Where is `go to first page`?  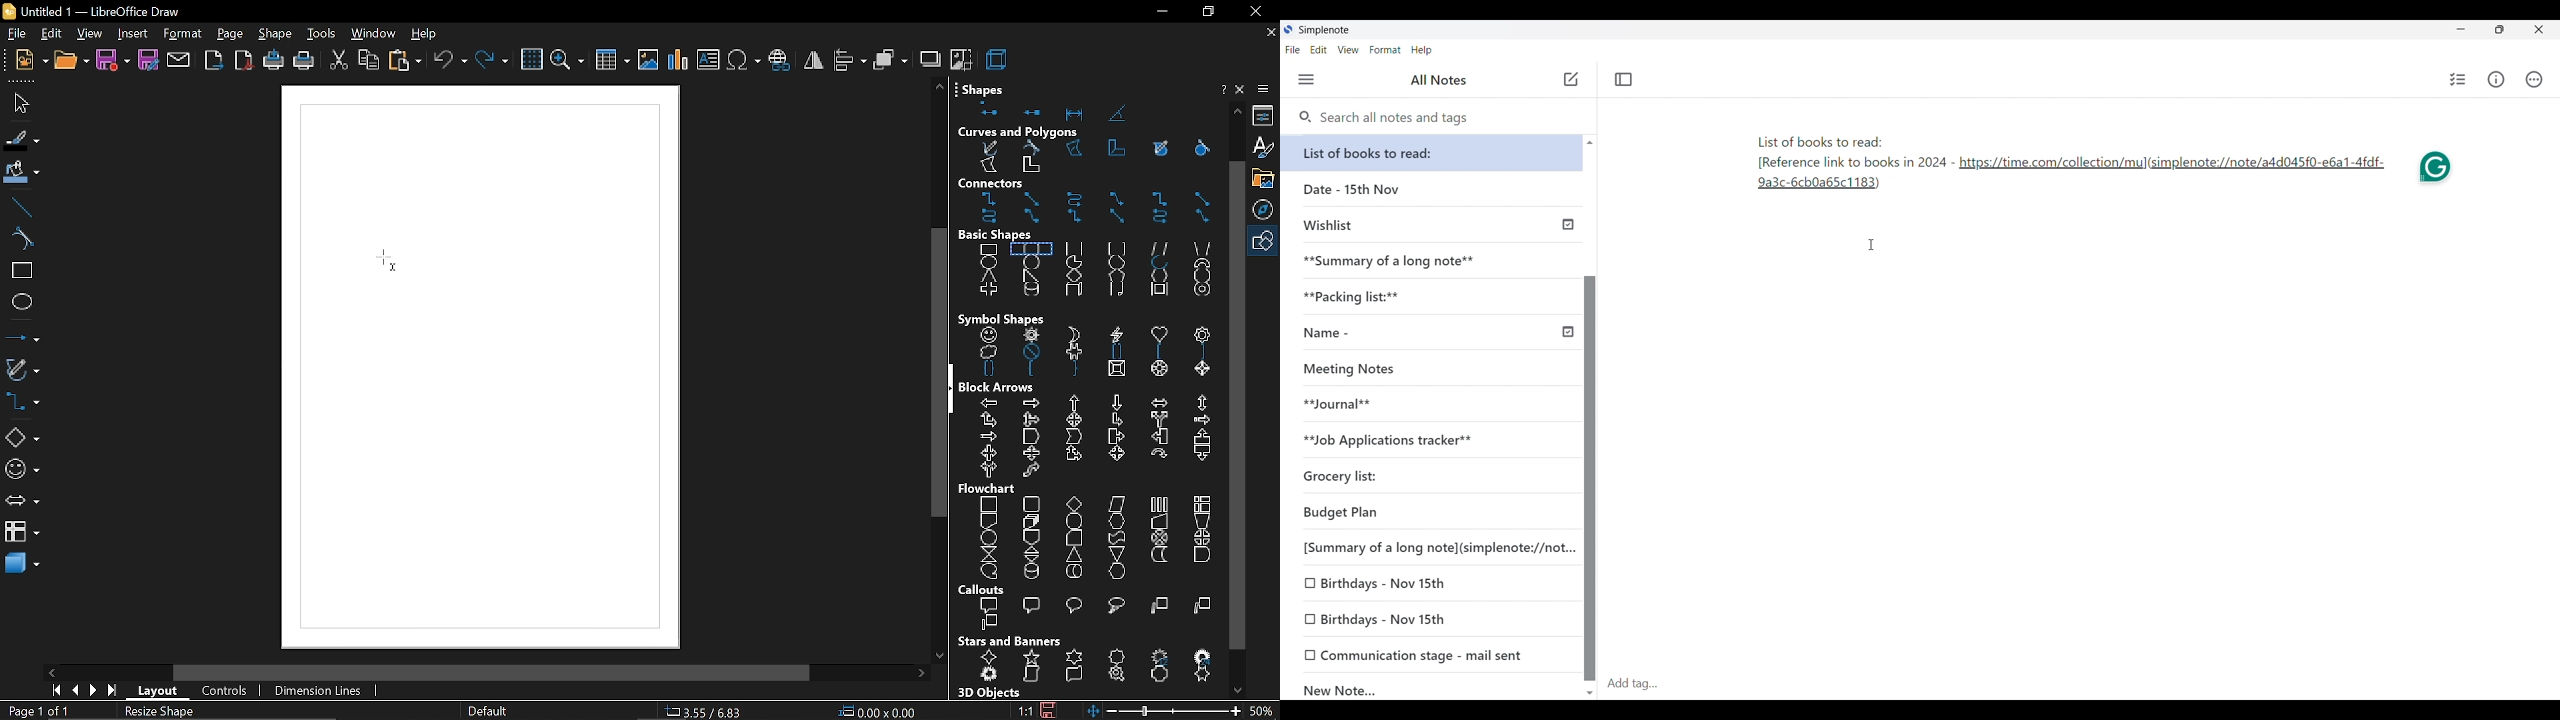
go to first page is located at coordinates (53, 690).